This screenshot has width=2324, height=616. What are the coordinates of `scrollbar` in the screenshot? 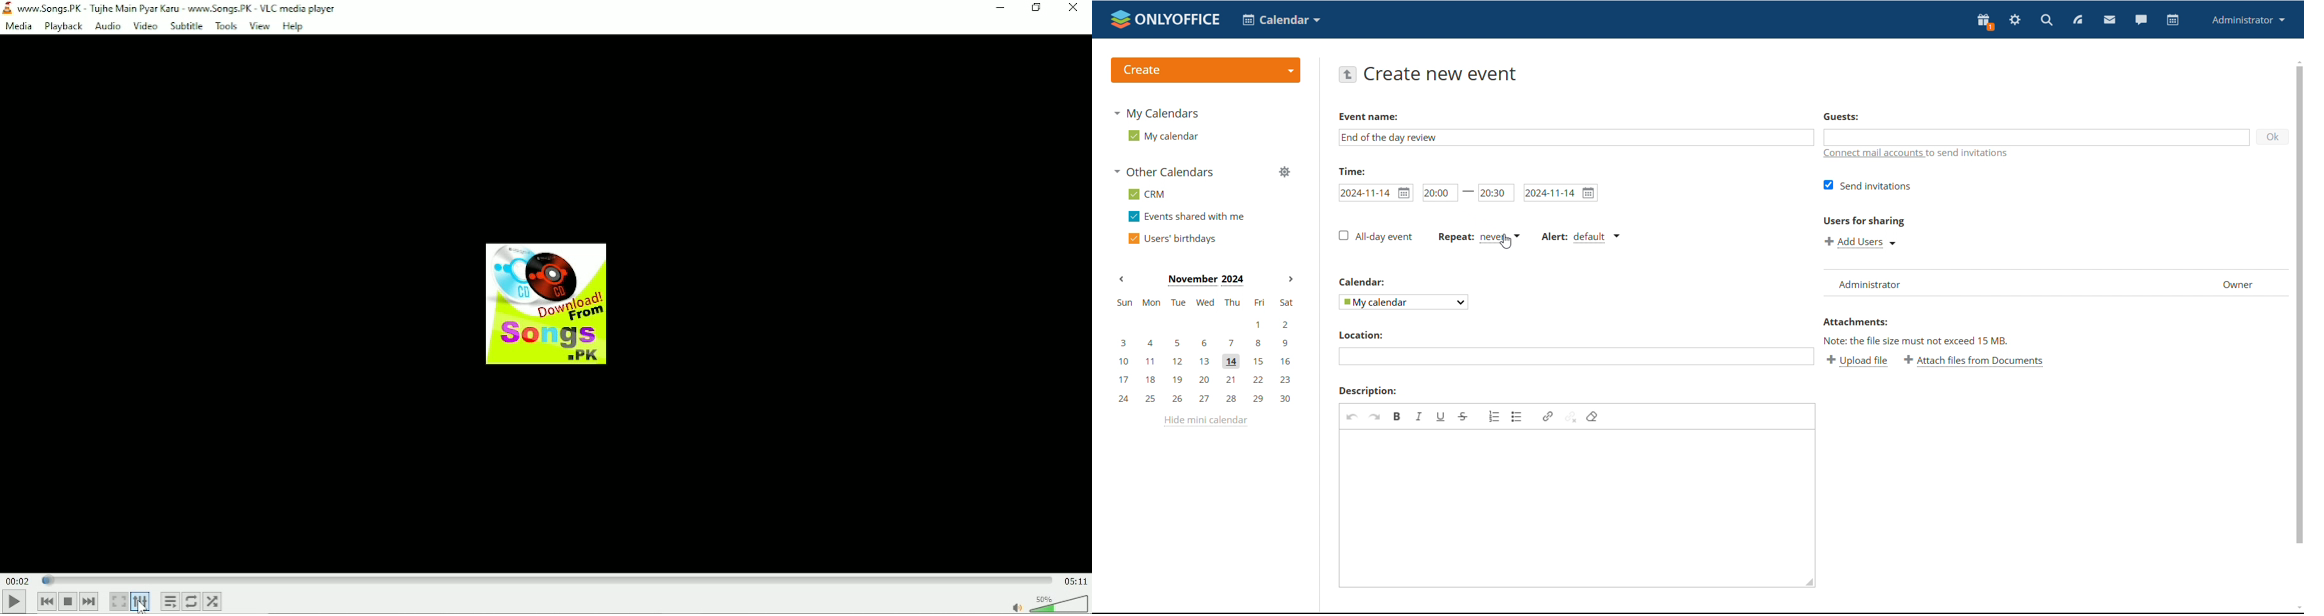 It's located at (2300, 304).